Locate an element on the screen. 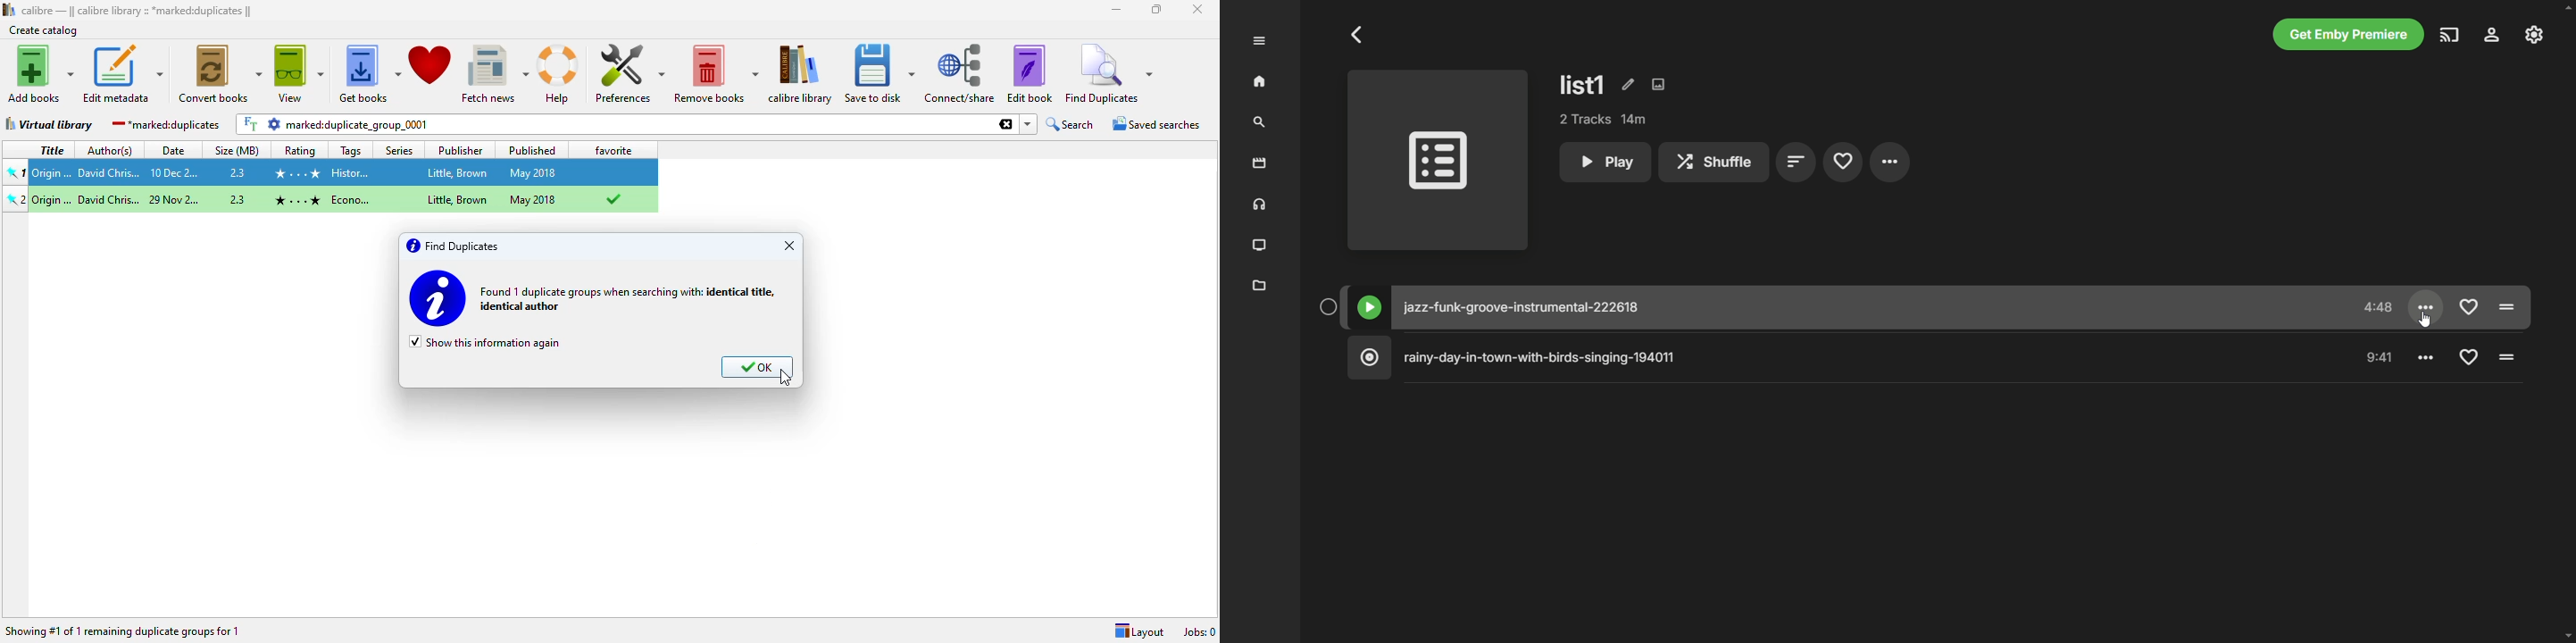  preferences is located at coordinates (629, 73).